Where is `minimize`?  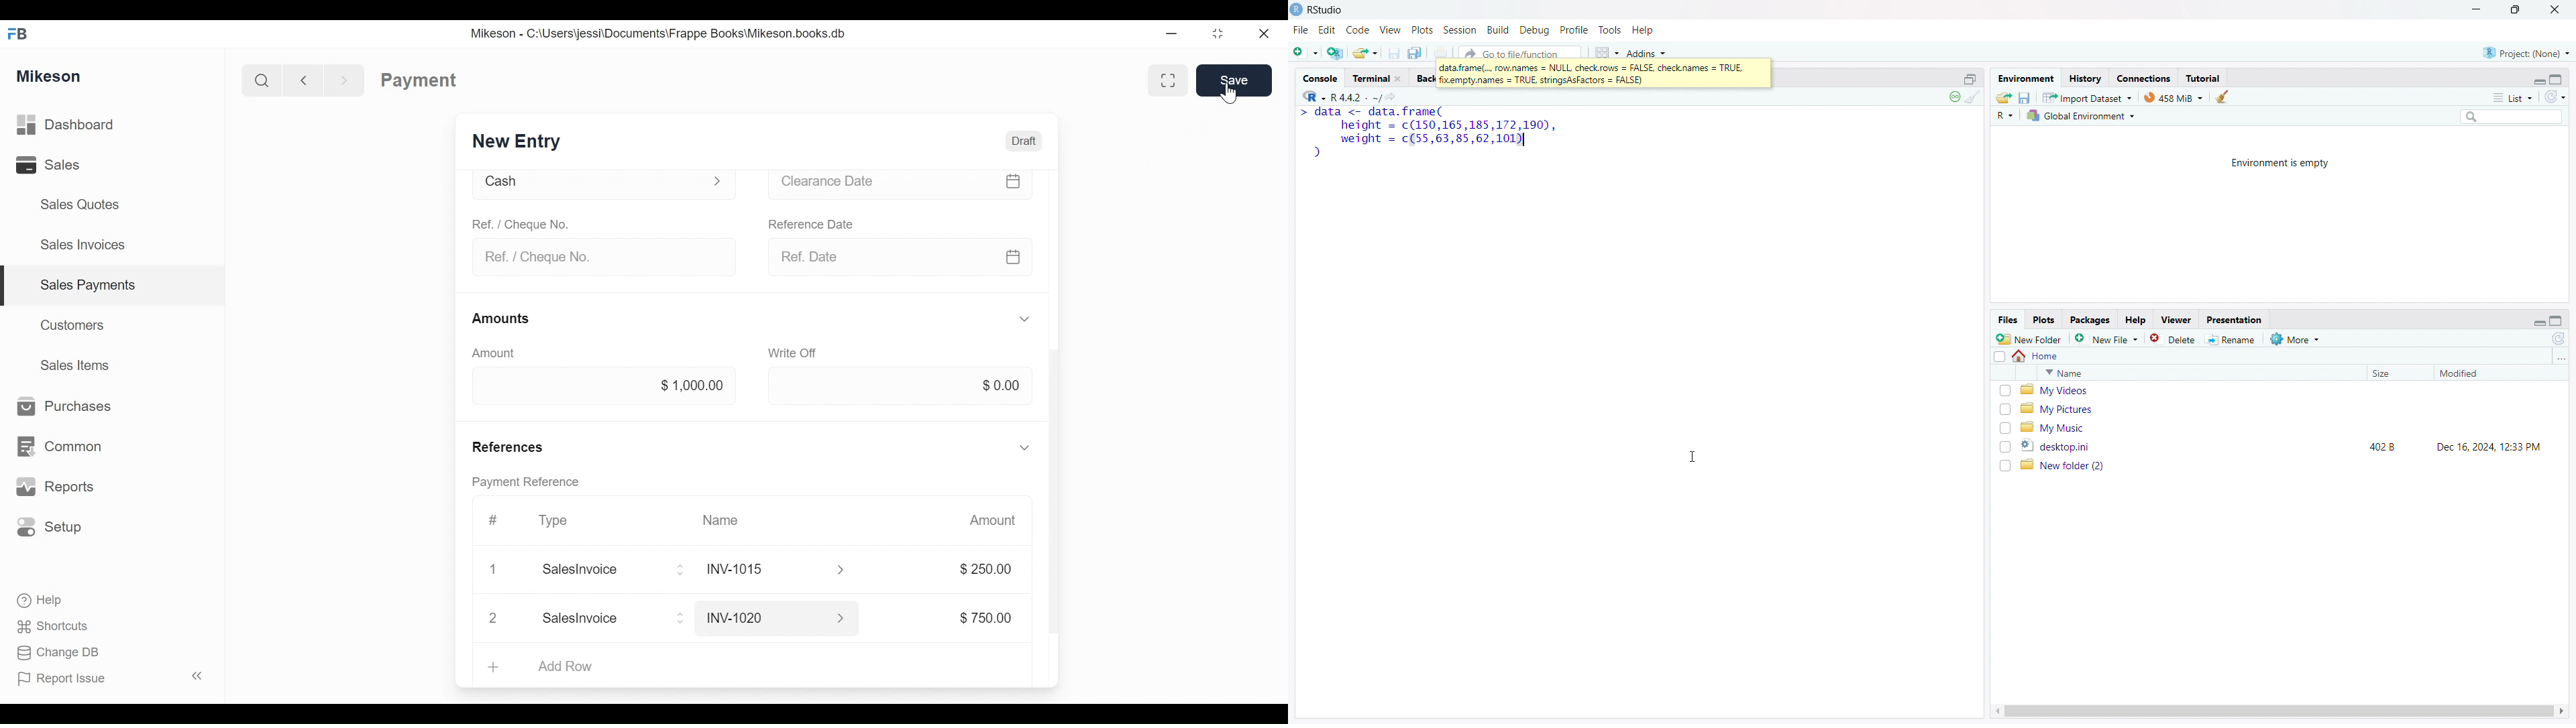 minimize is located at coordinates (2474, 10).